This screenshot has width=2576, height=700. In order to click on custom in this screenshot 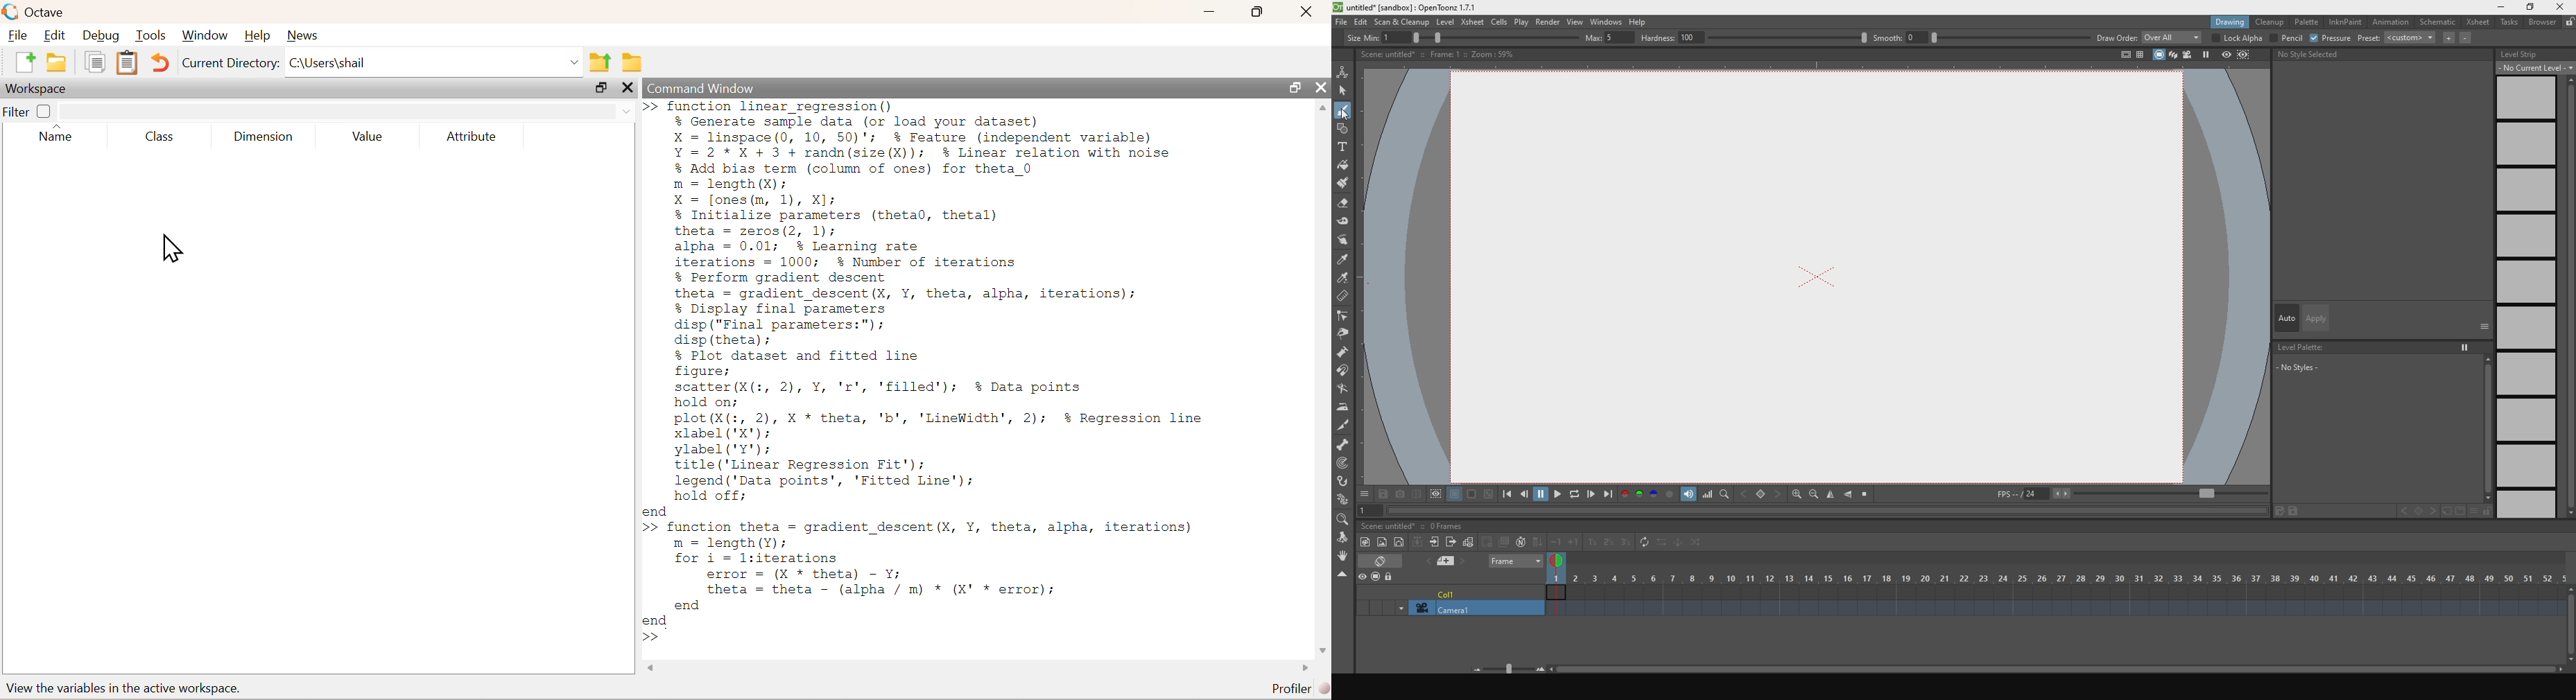, I will do `click(2410, 41)`.